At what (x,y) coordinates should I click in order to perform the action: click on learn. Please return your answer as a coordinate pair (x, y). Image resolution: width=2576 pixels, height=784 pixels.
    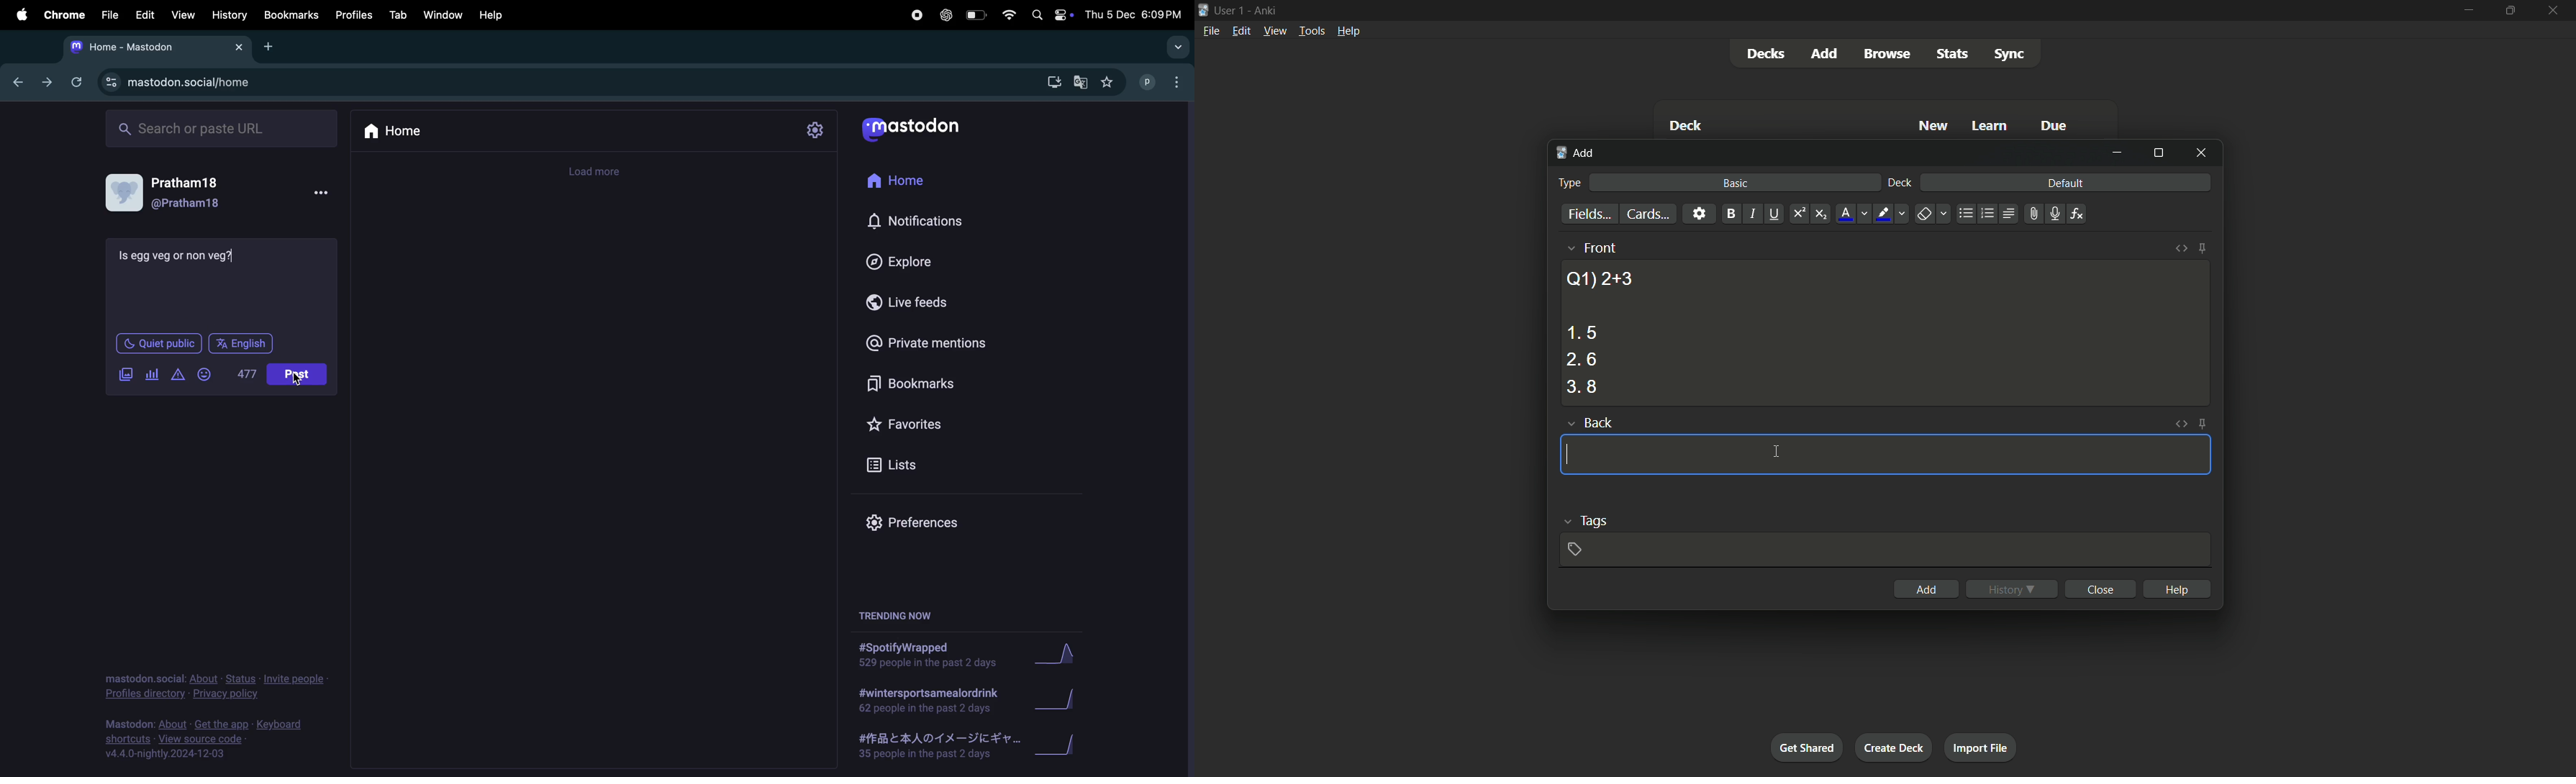
    Looking at the image, I should click on (1990, 127).